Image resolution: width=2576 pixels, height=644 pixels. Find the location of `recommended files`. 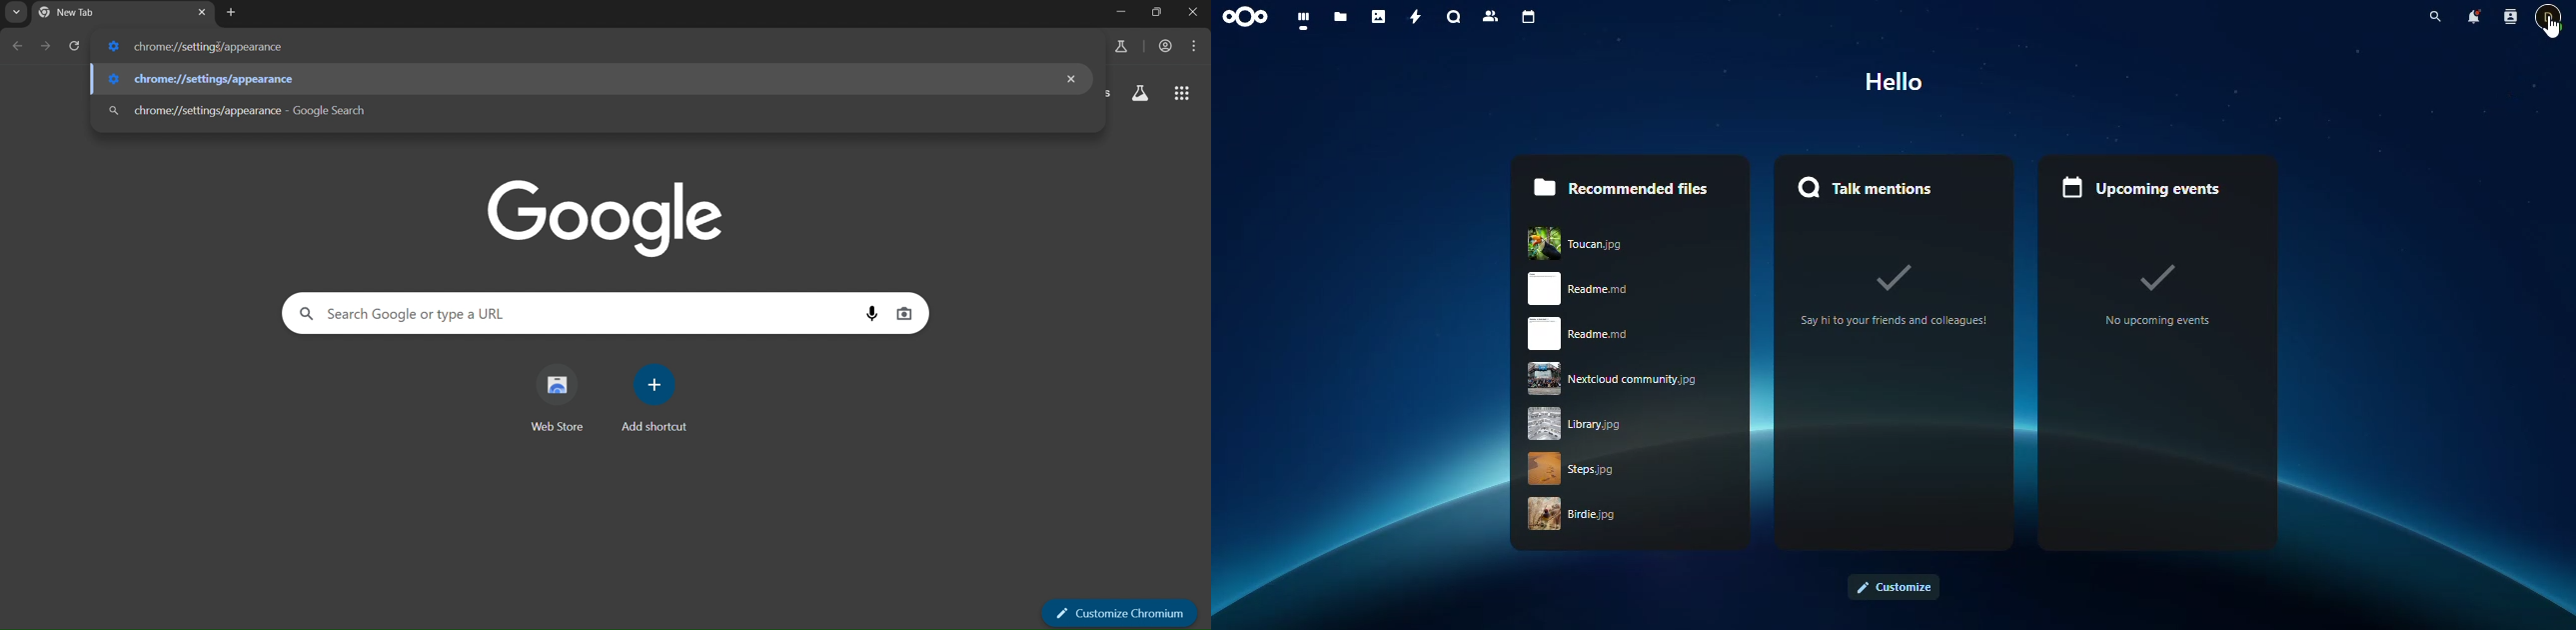

recommended files is located at coordinates (1628, 185).